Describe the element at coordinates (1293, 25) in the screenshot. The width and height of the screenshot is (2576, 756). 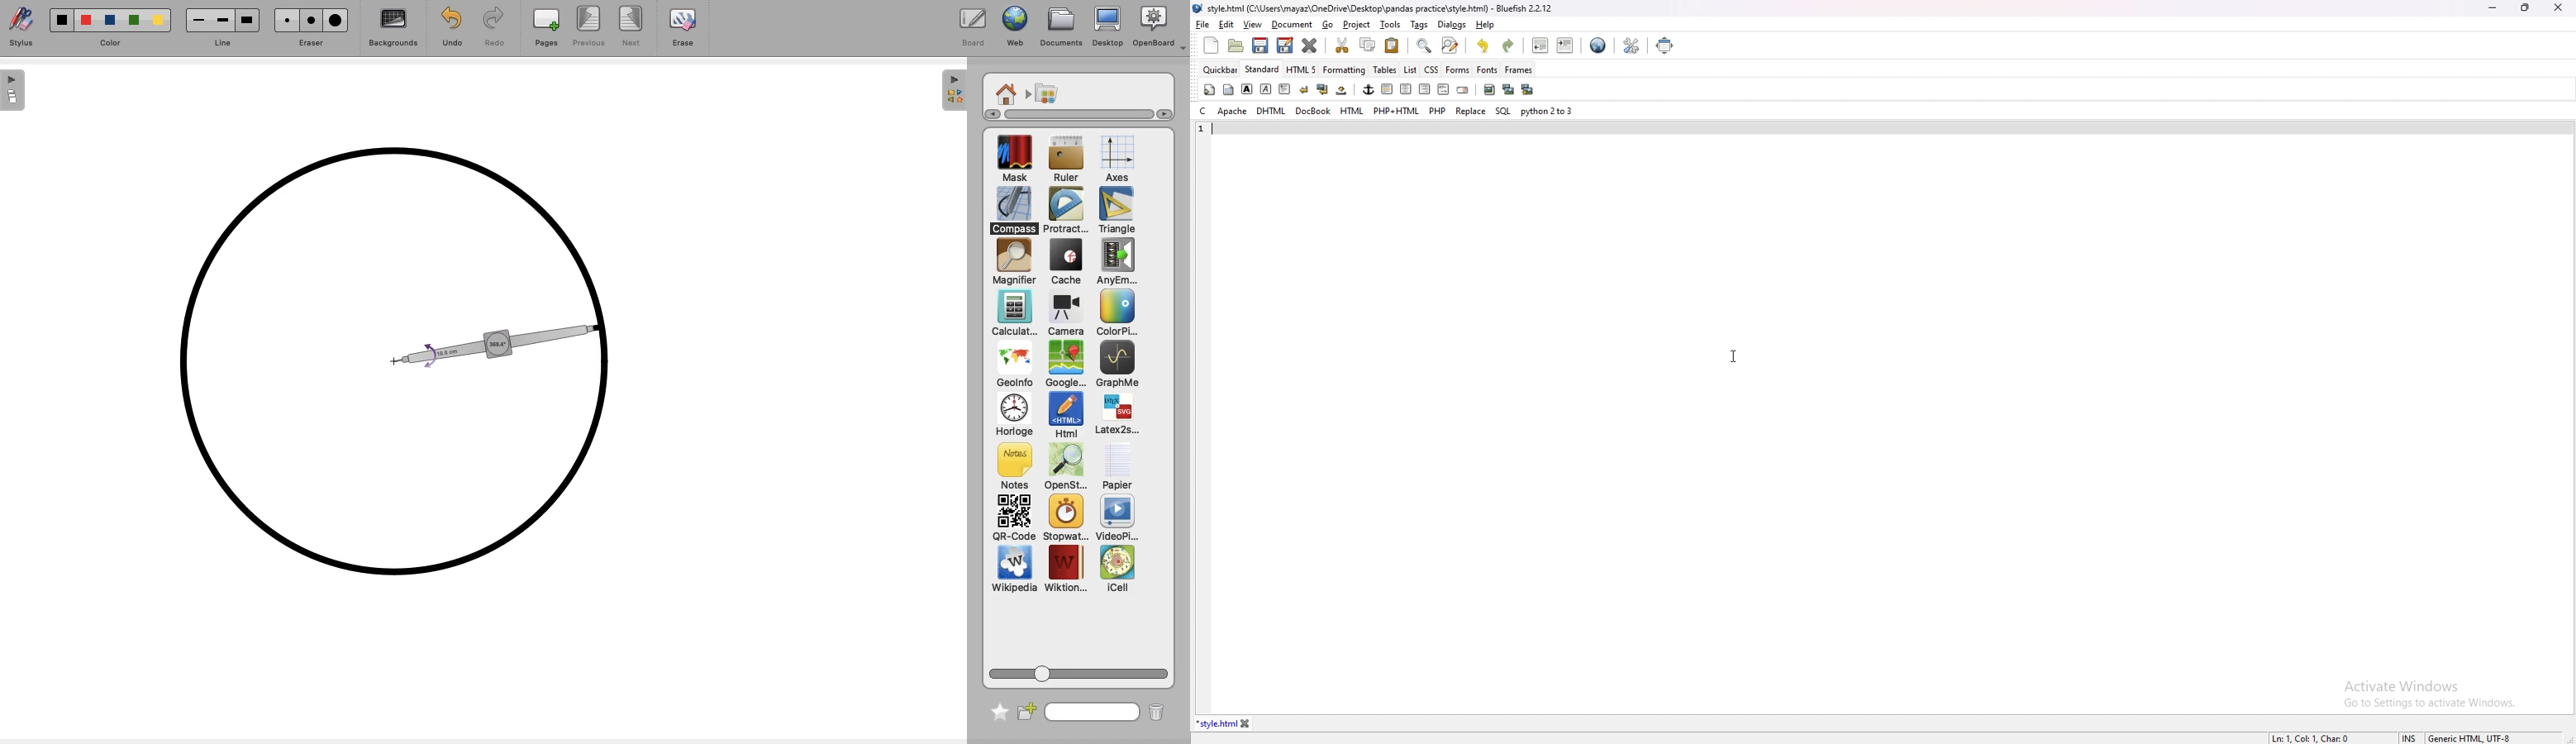
I see `document` at that location.